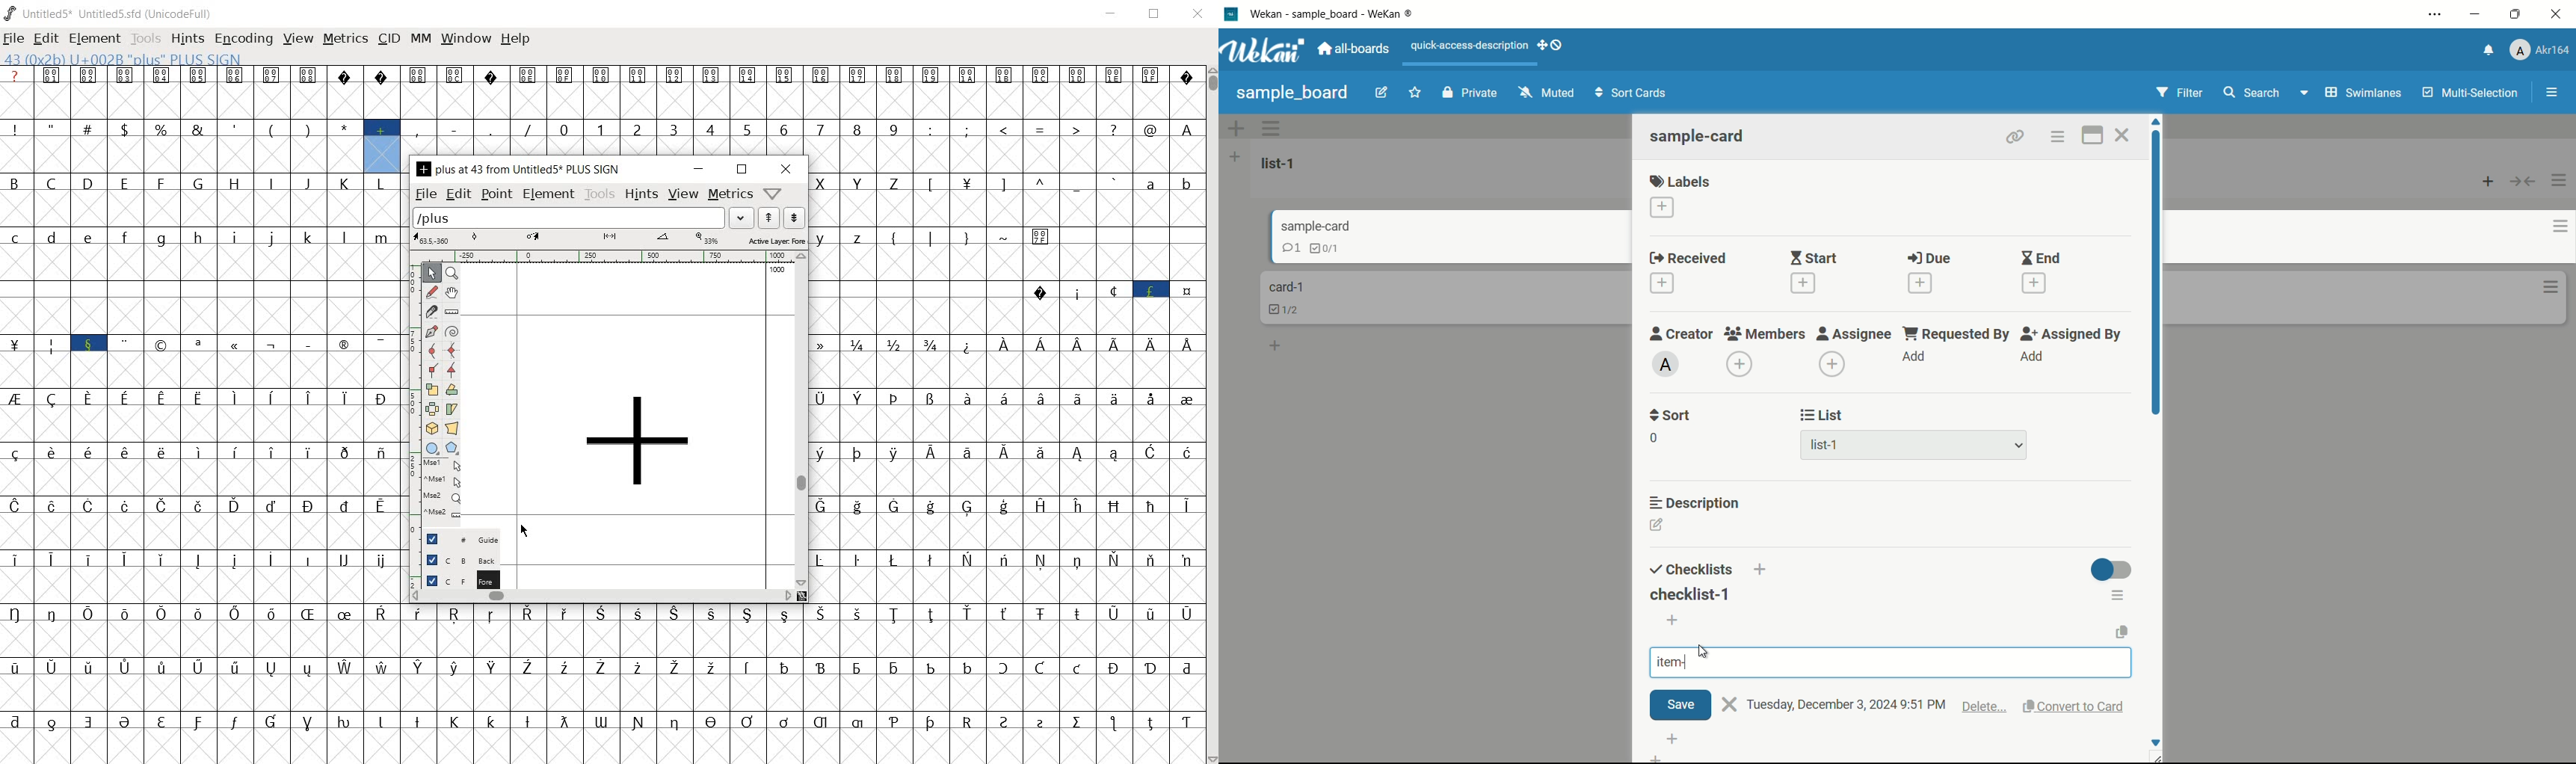  What do you see at coordinates (243, 37) in the screenshot?
I see `encoding` at bounding box center [243, 37].